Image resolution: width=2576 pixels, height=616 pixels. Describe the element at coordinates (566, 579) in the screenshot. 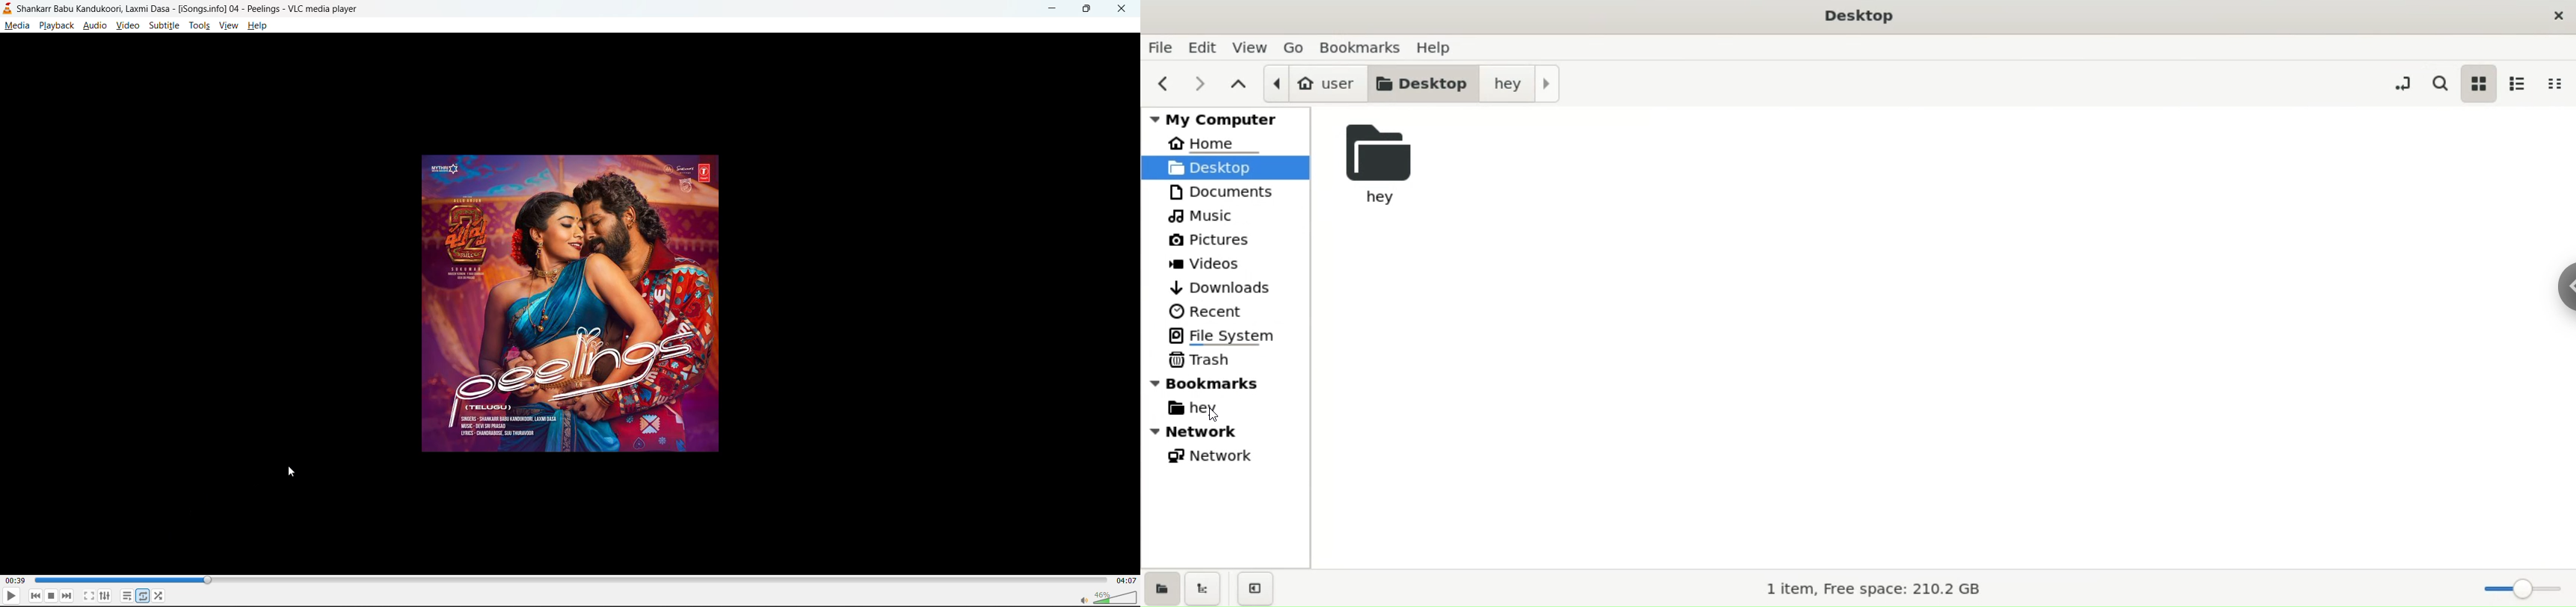

I see `track slider` at that location.